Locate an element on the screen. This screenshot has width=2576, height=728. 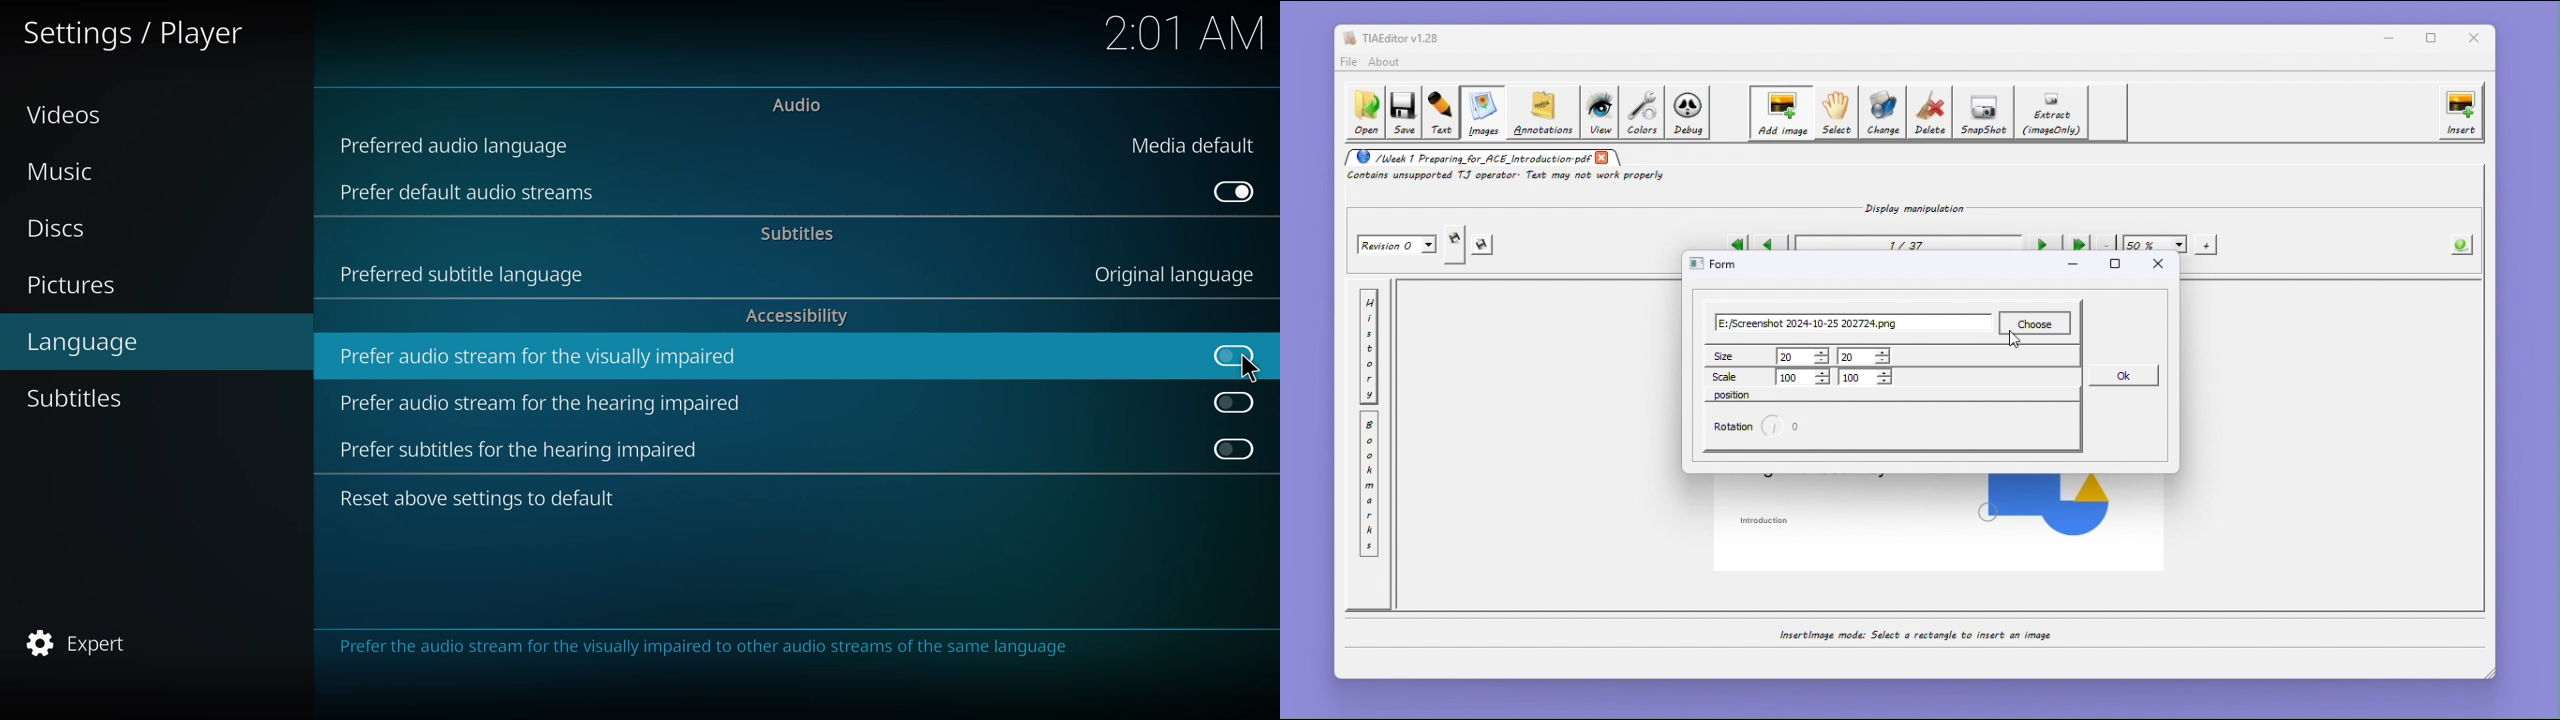
info is located at coordinates (709, 648).